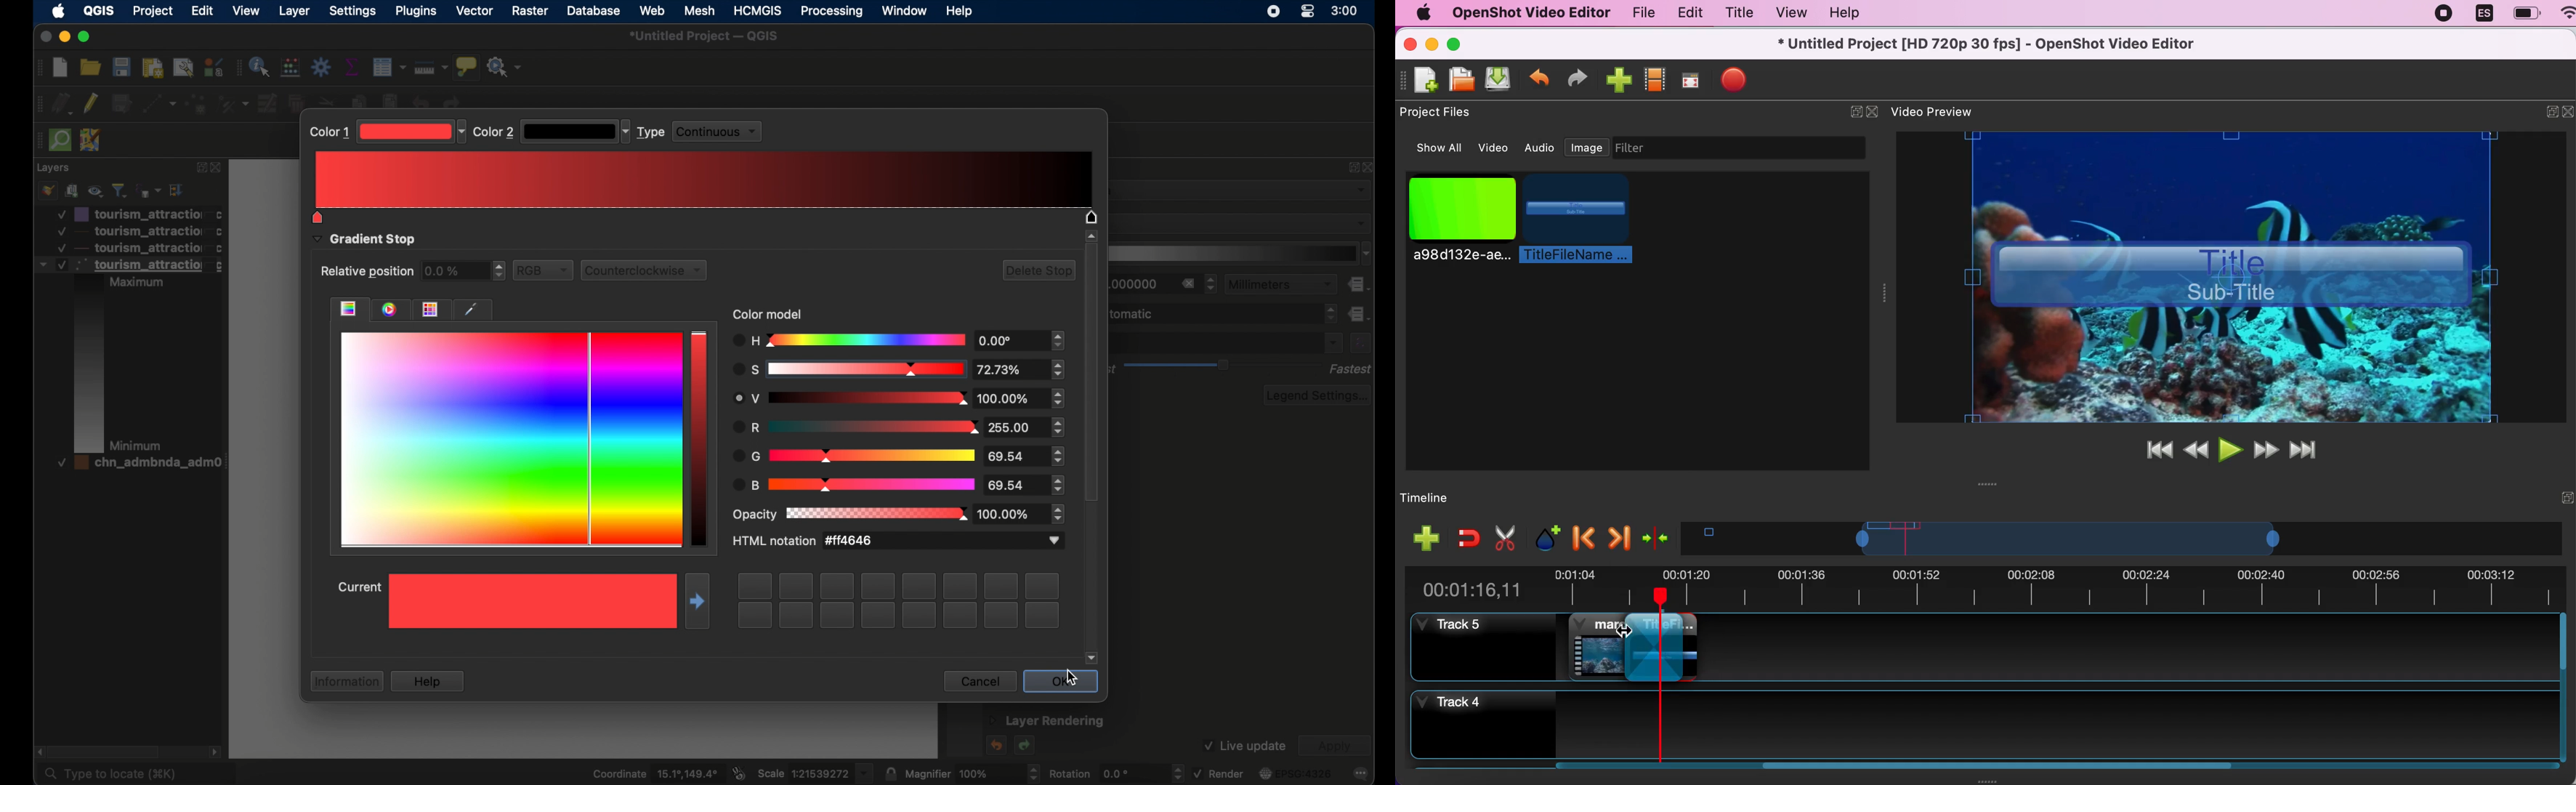 The image size is (2576, 812). What do you see at coordinates (2569, 12) in the screenshot?
I see `WIFI` at bounding box center [2569, 12].